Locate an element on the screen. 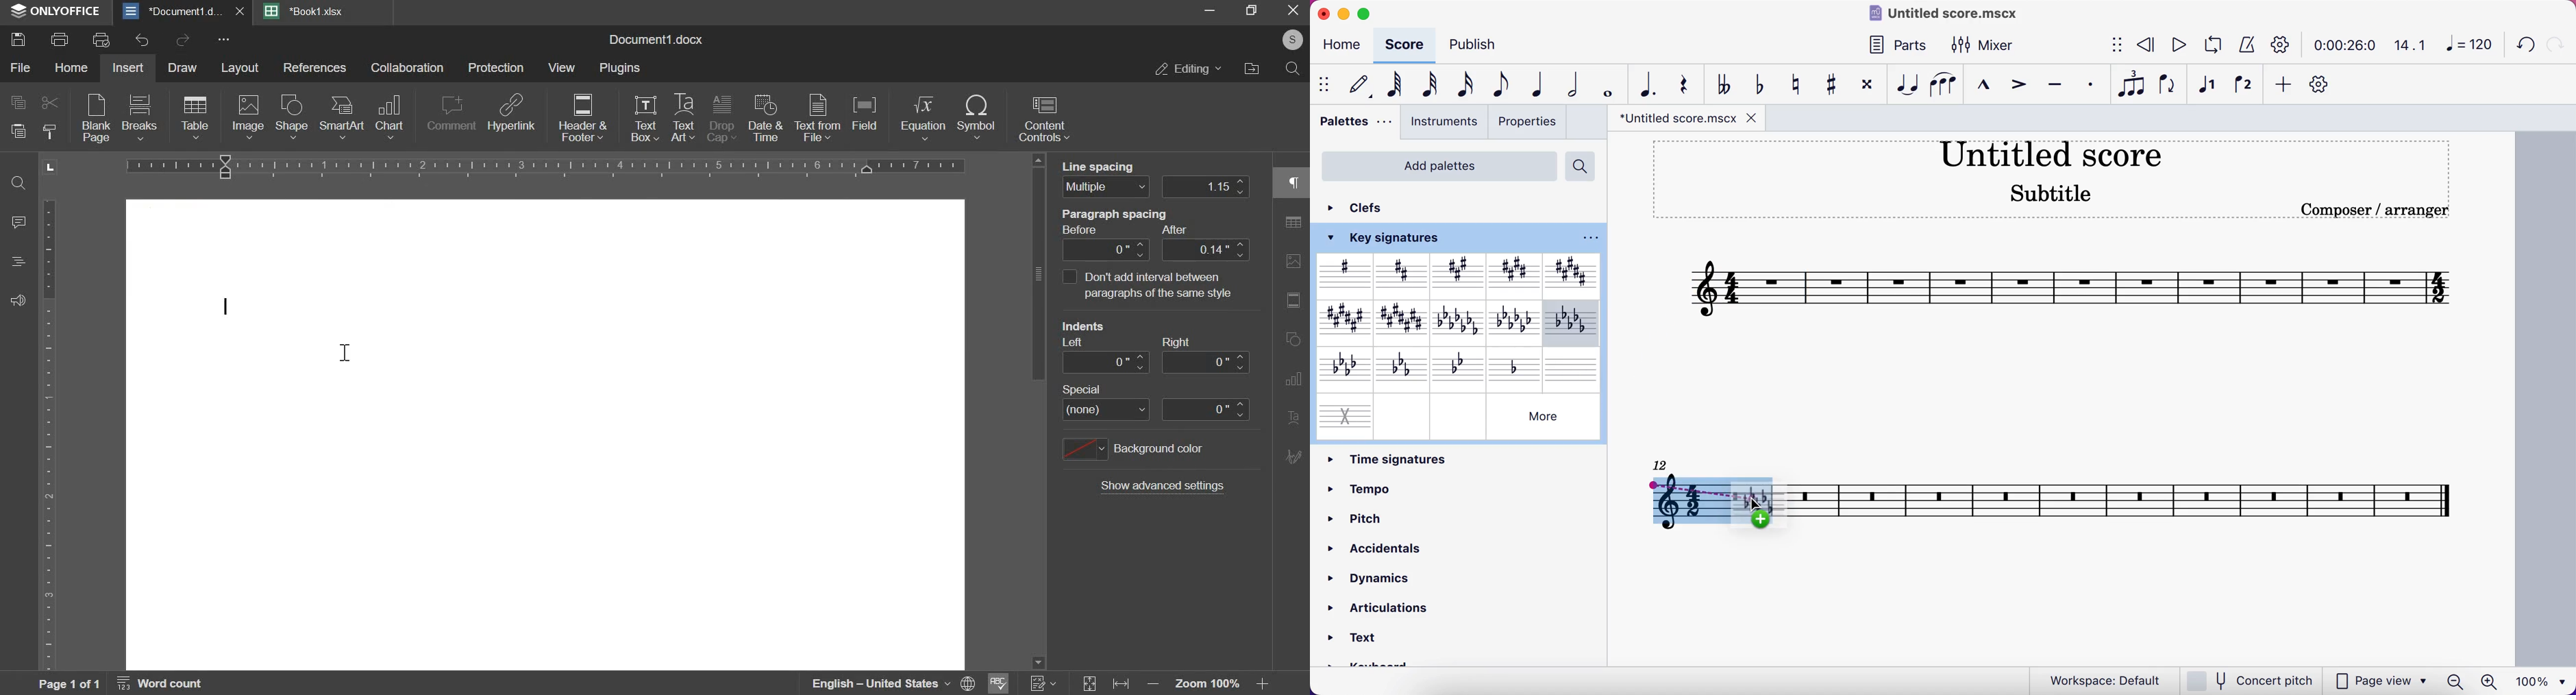  minimize is located at coordinates (1347, 14).